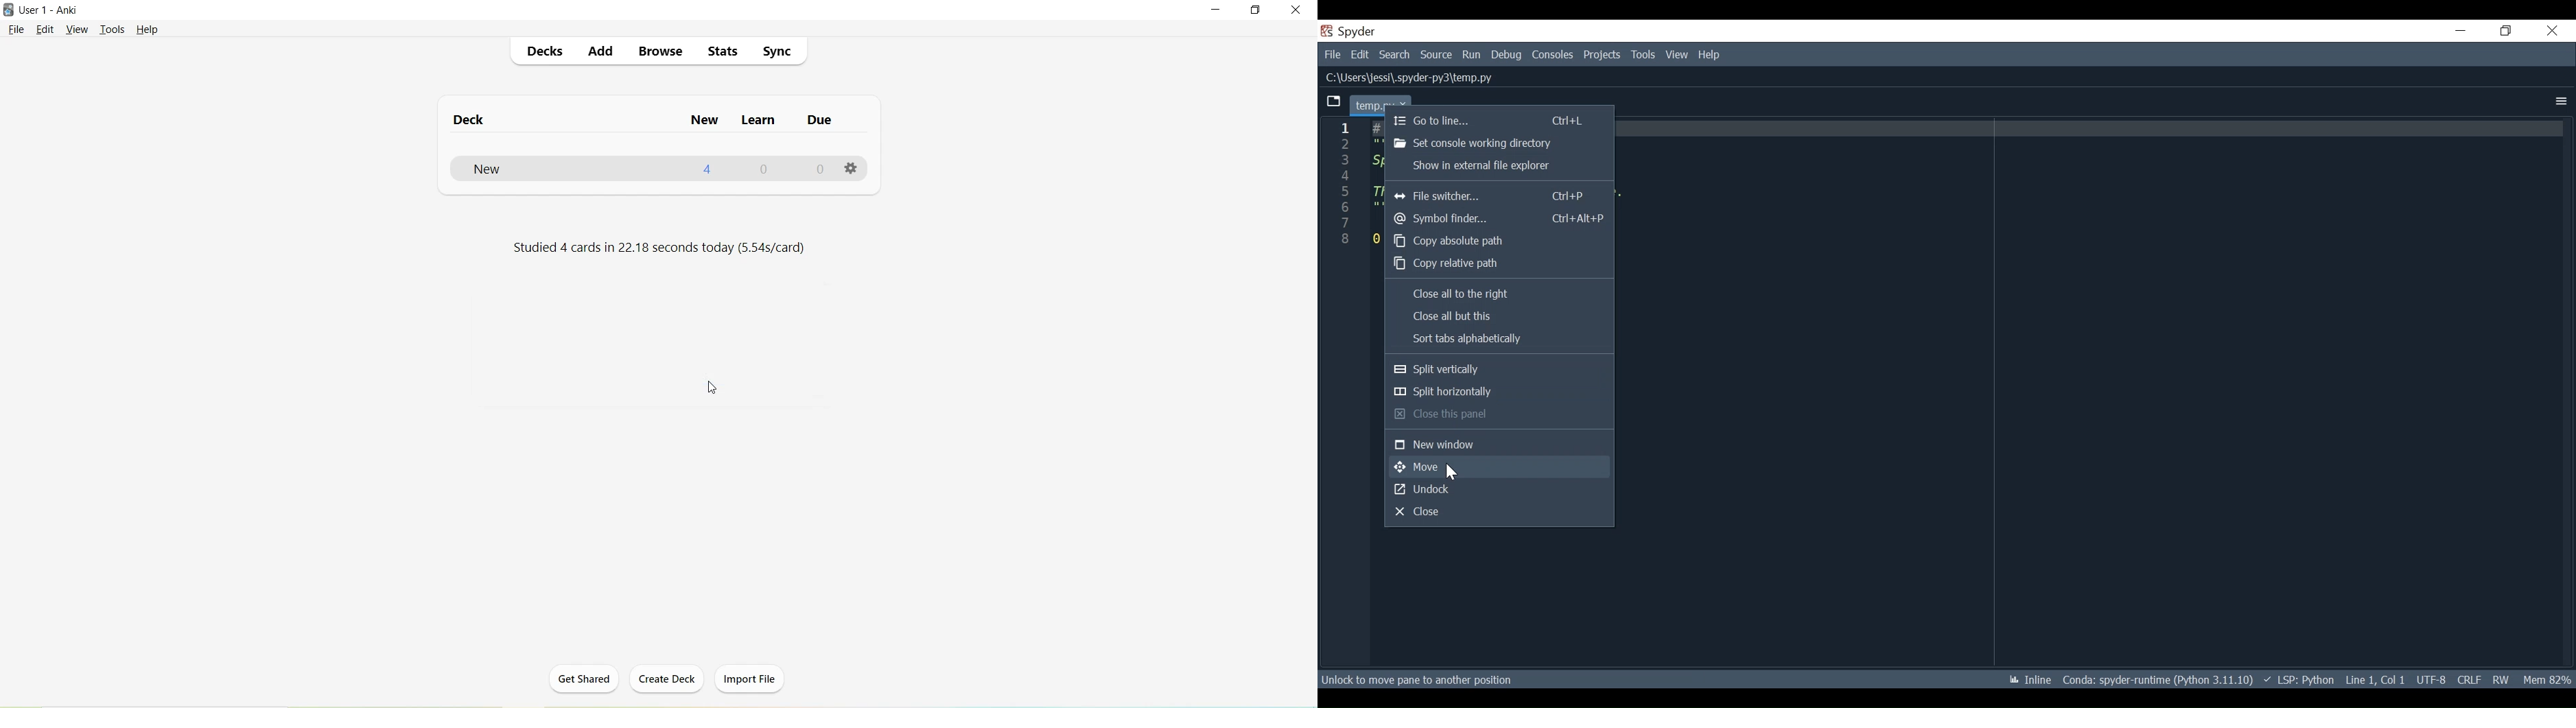  I want to click on Tools, so click(112, 30).